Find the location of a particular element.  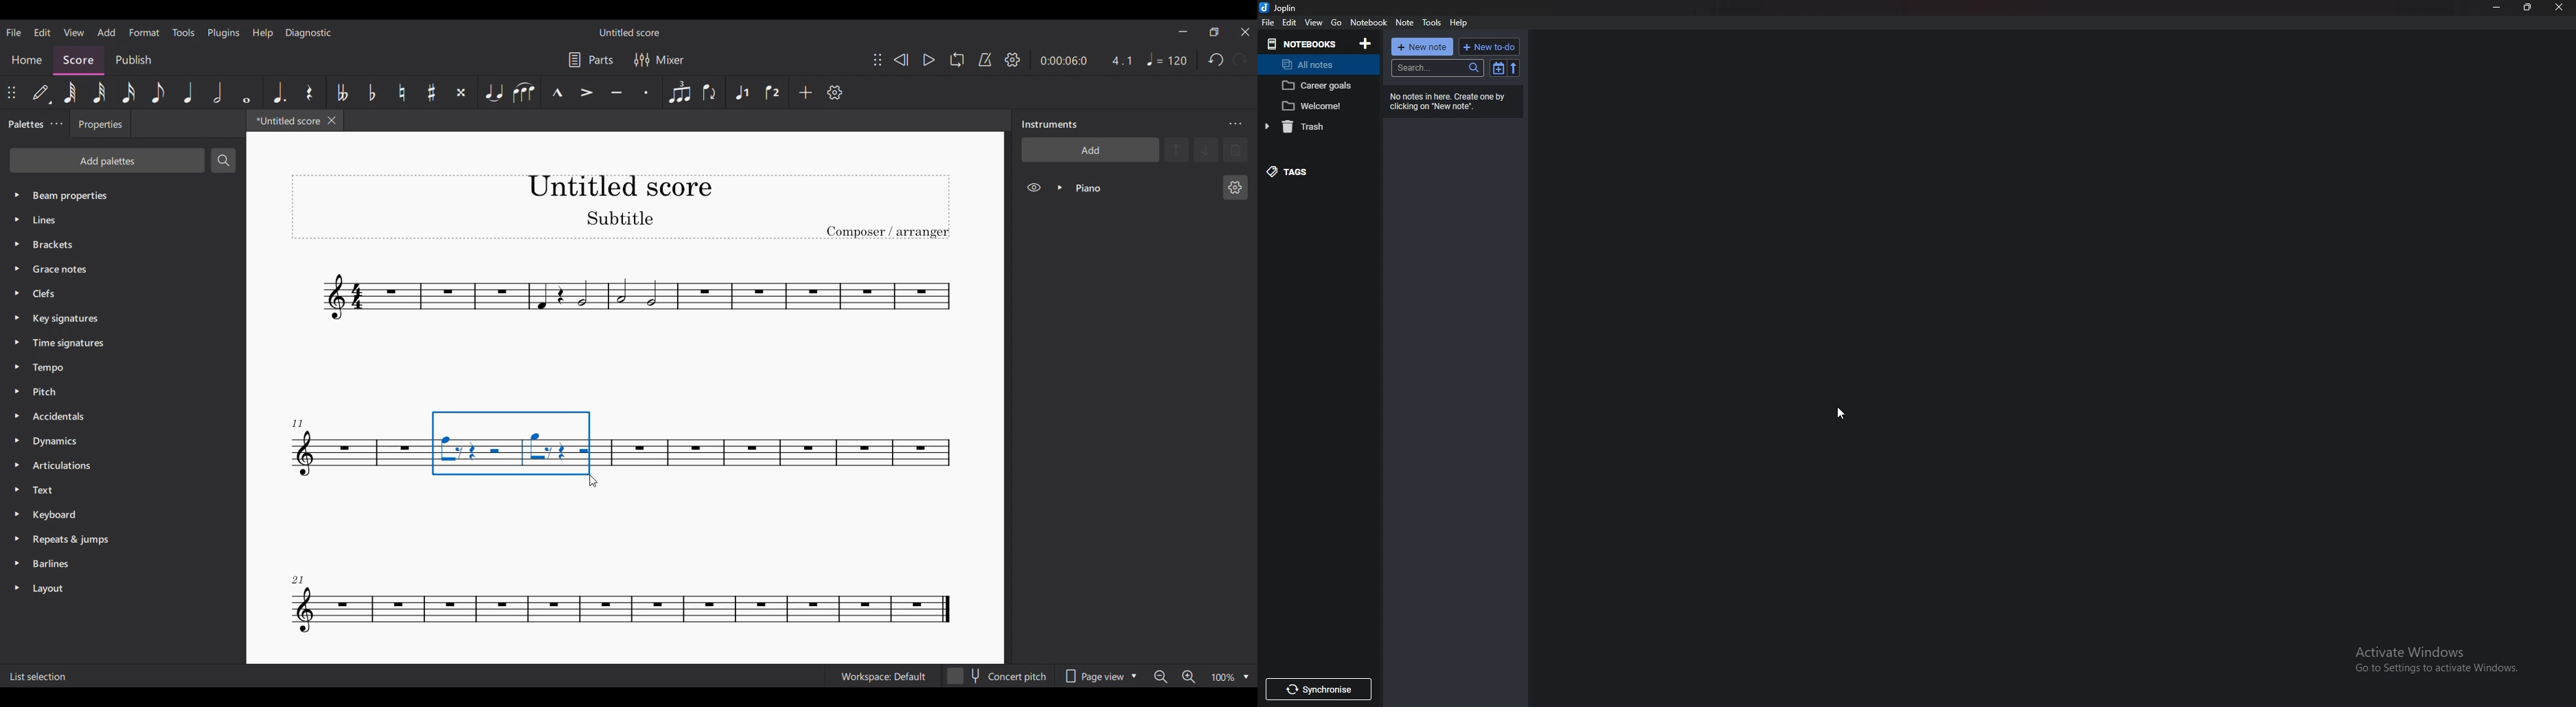

More settings is located at coordinates (56, 124).